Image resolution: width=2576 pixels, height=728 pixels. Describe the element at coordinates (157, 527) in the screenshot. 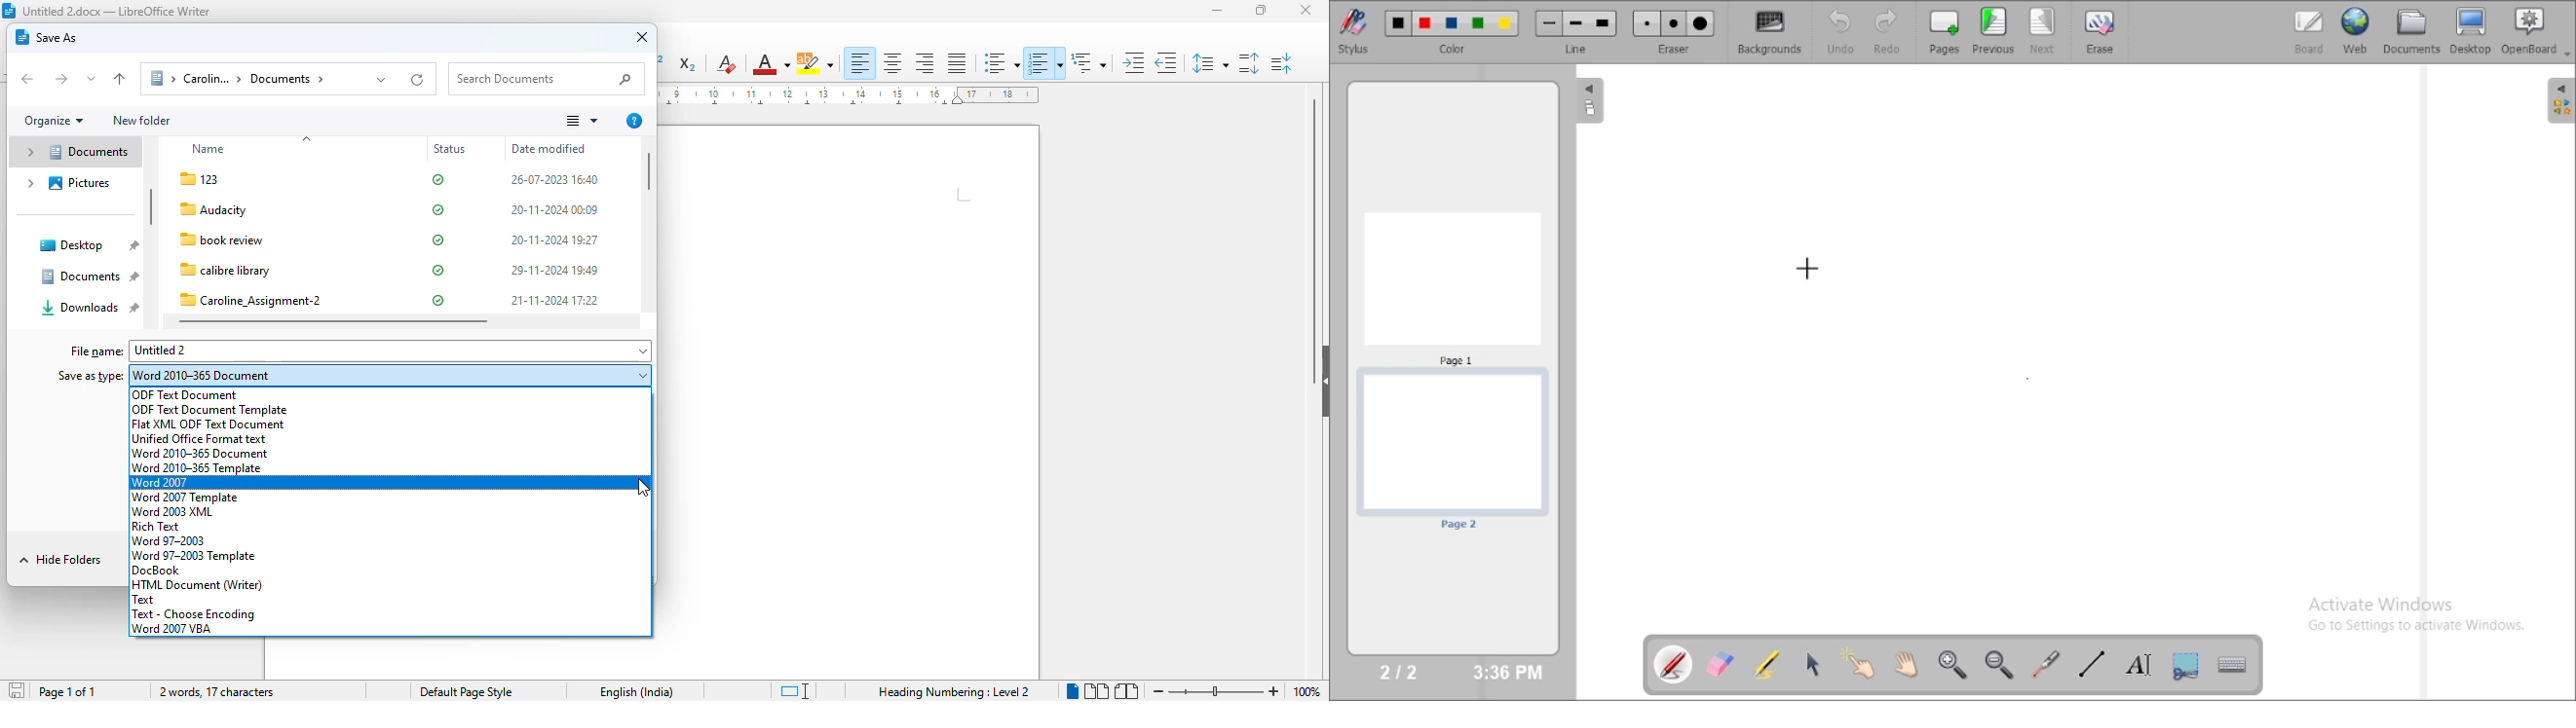

I see `rich text` at that location.